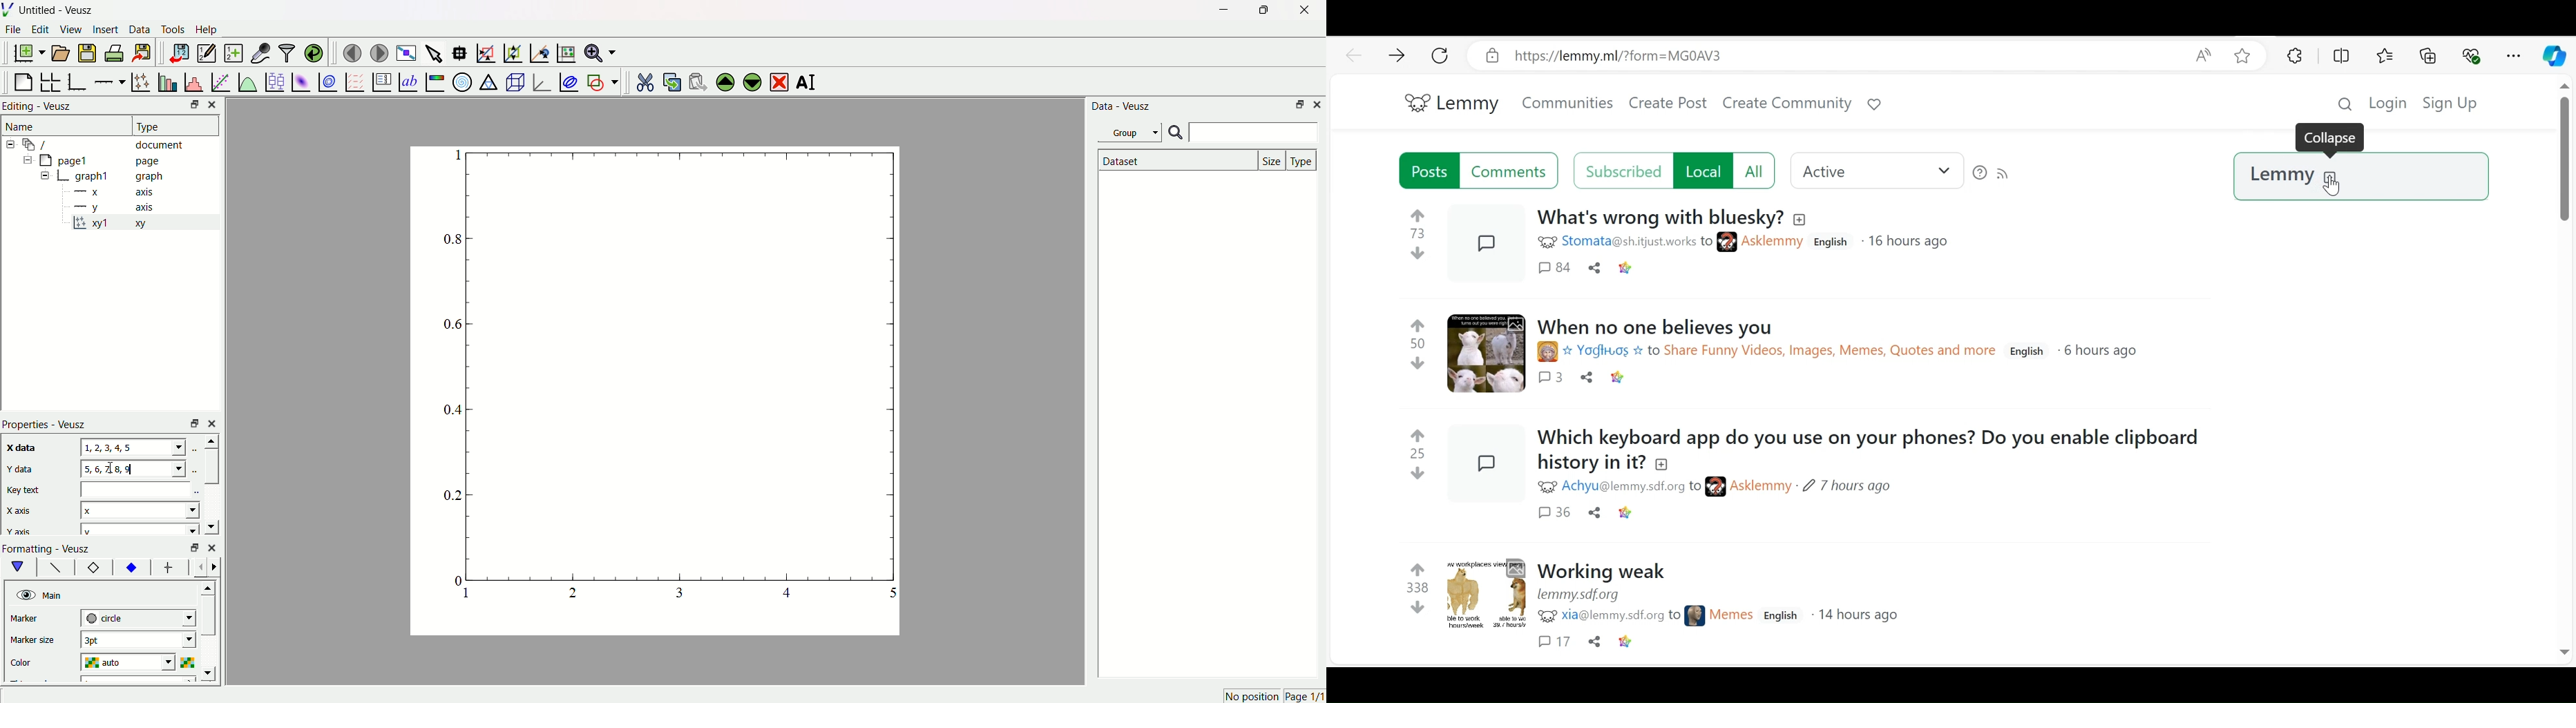 This screenshot has height=728, width=2576. Describe the element at coordinates (12, 144) in the screenshot. I see `collapse` at that location.